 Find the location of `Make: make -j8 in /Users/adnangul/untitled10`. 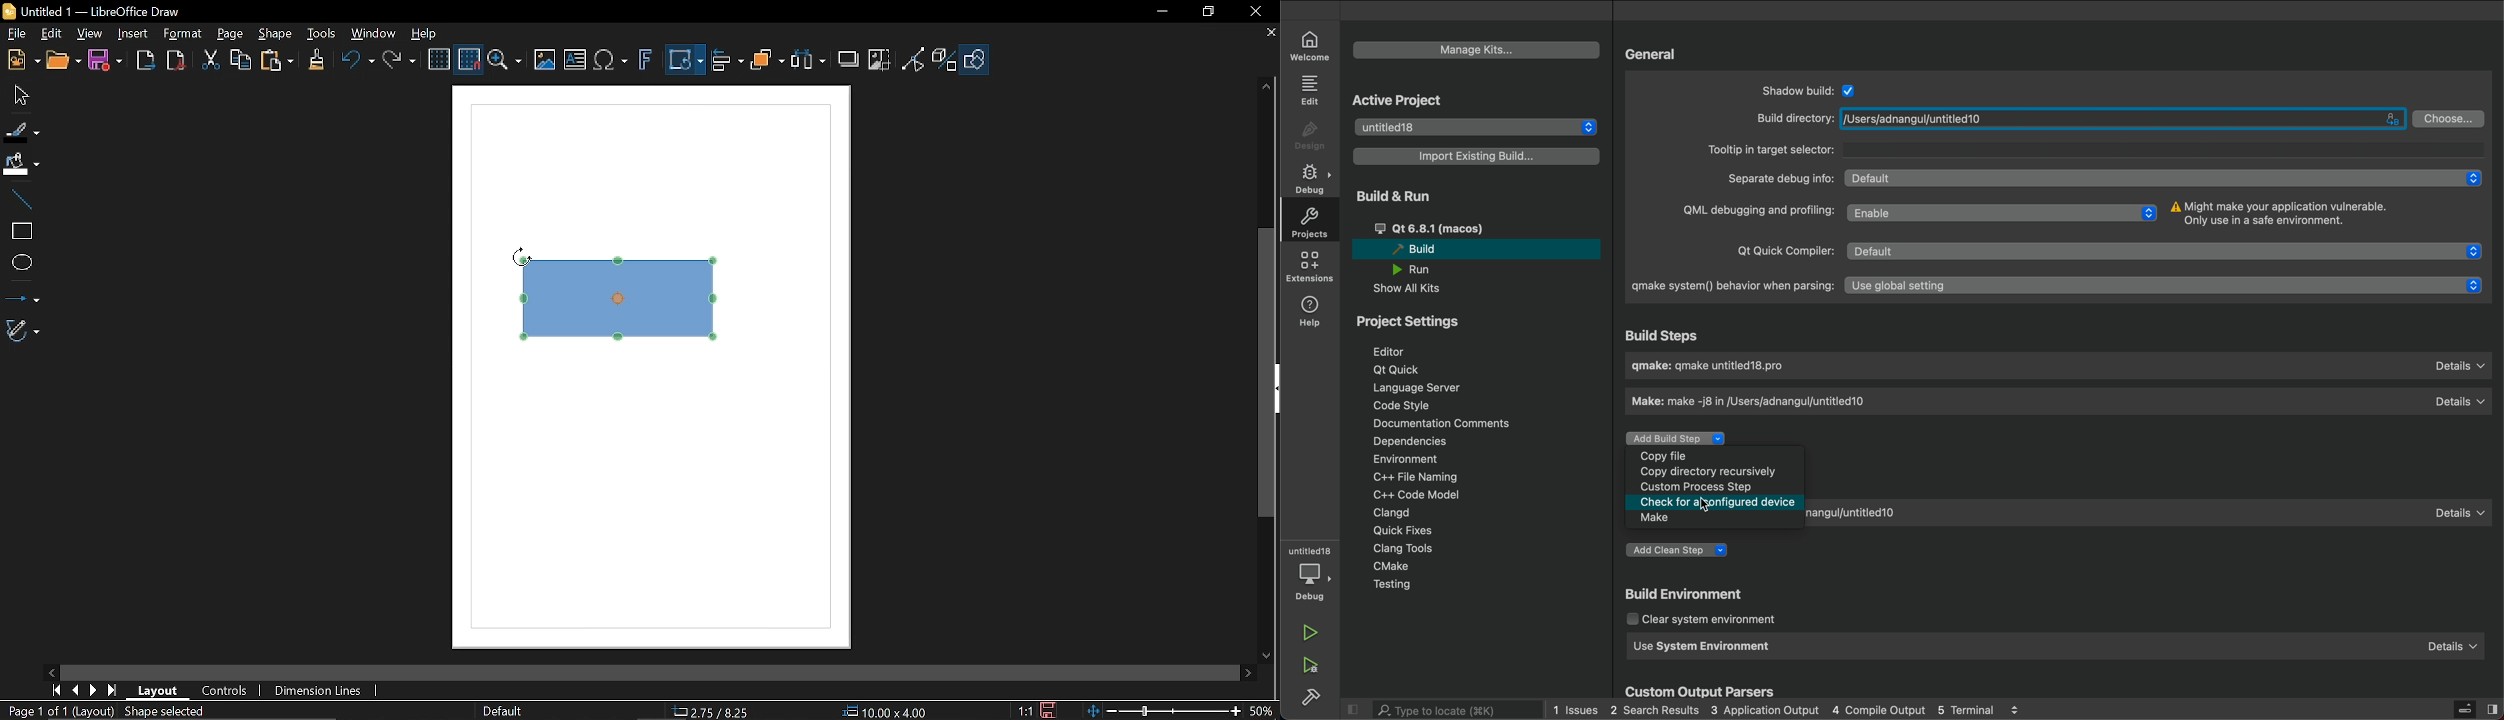

Make: make -j8 in /Users/adnangul/untitled10 is located at coordinates (1753, 401).